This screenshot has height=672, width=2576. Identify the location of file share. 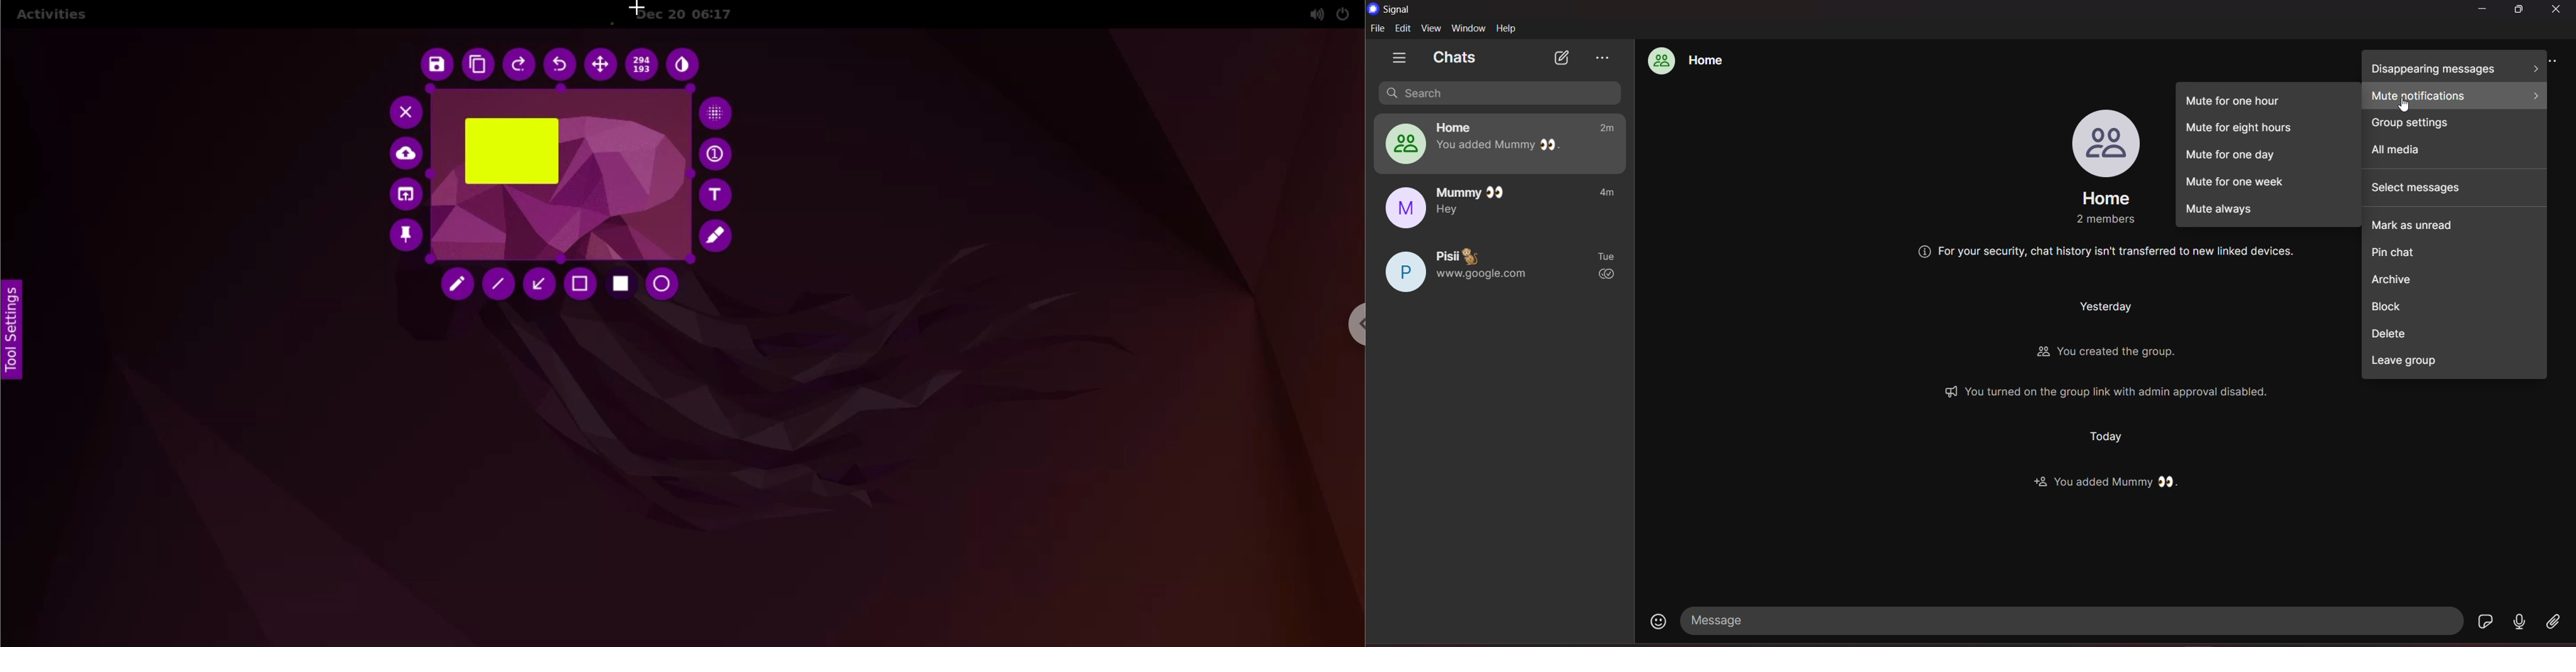
(2553, 622).